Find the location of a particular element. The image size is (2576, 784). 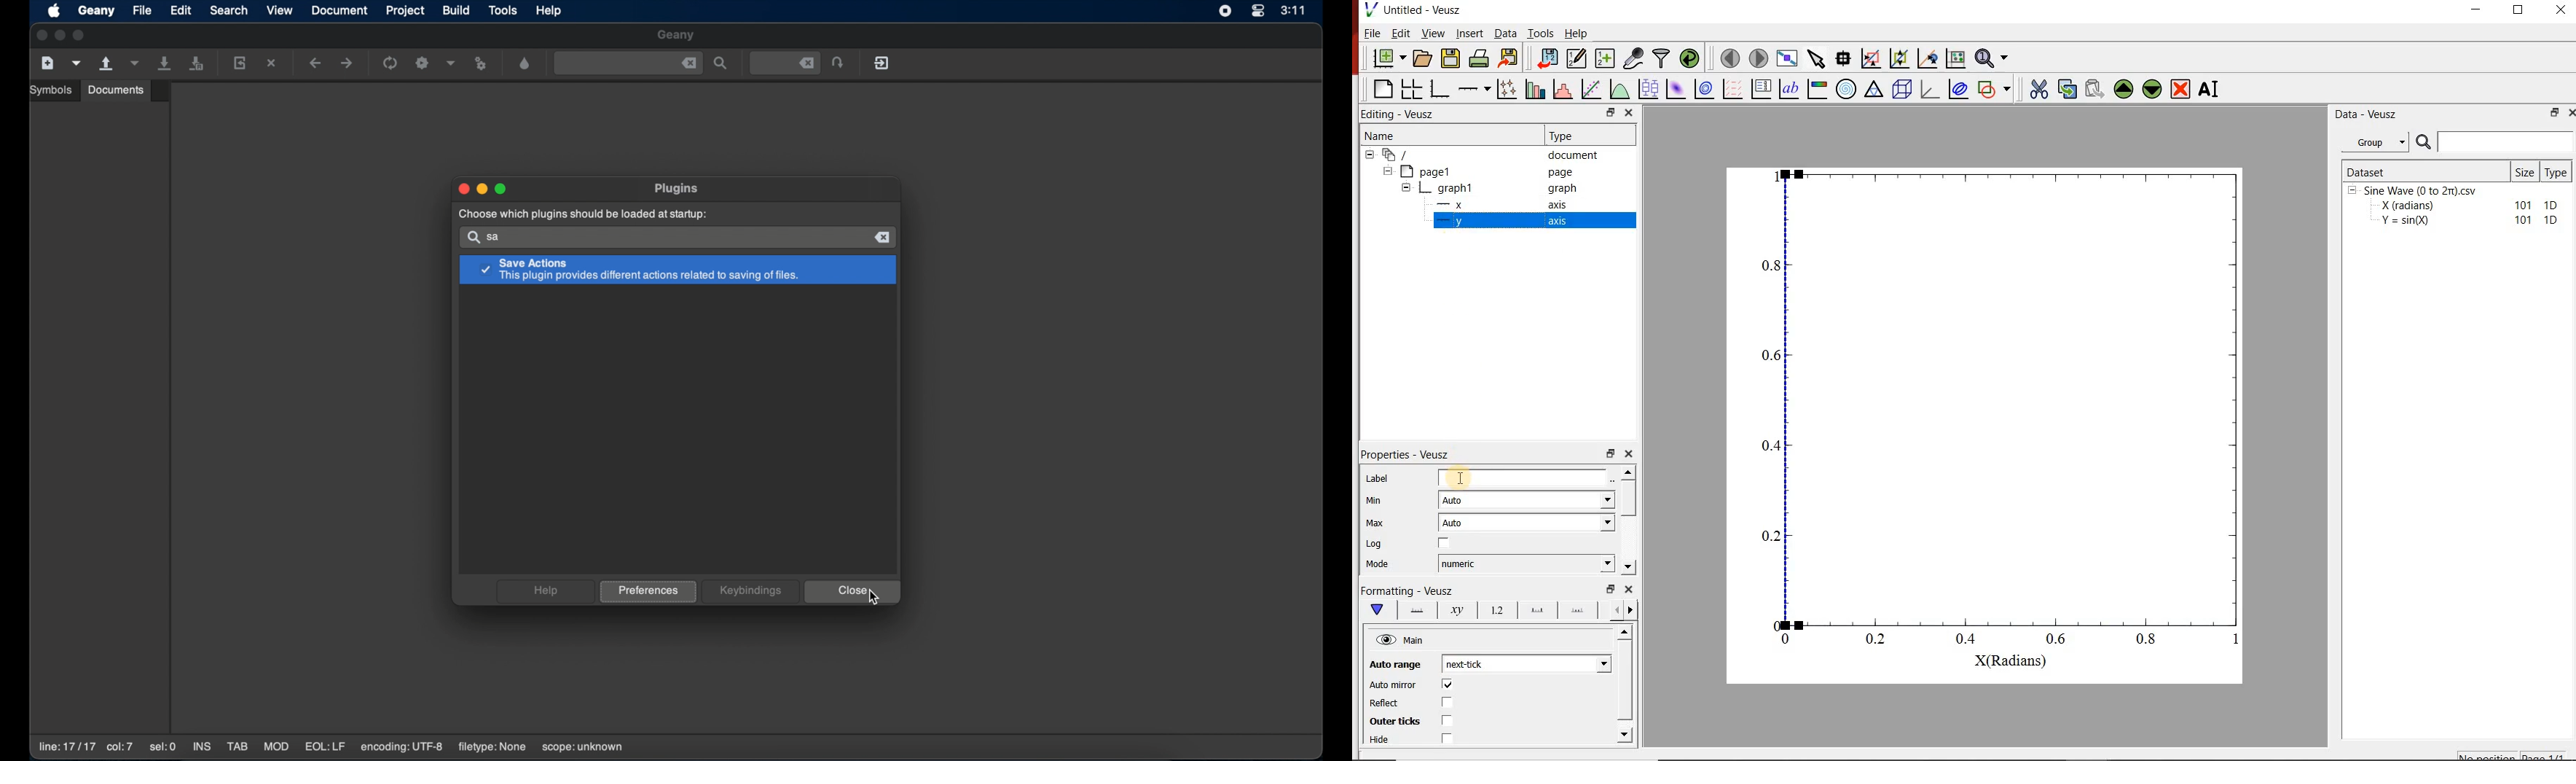

1.2 is located at coordinates (1495, 611).